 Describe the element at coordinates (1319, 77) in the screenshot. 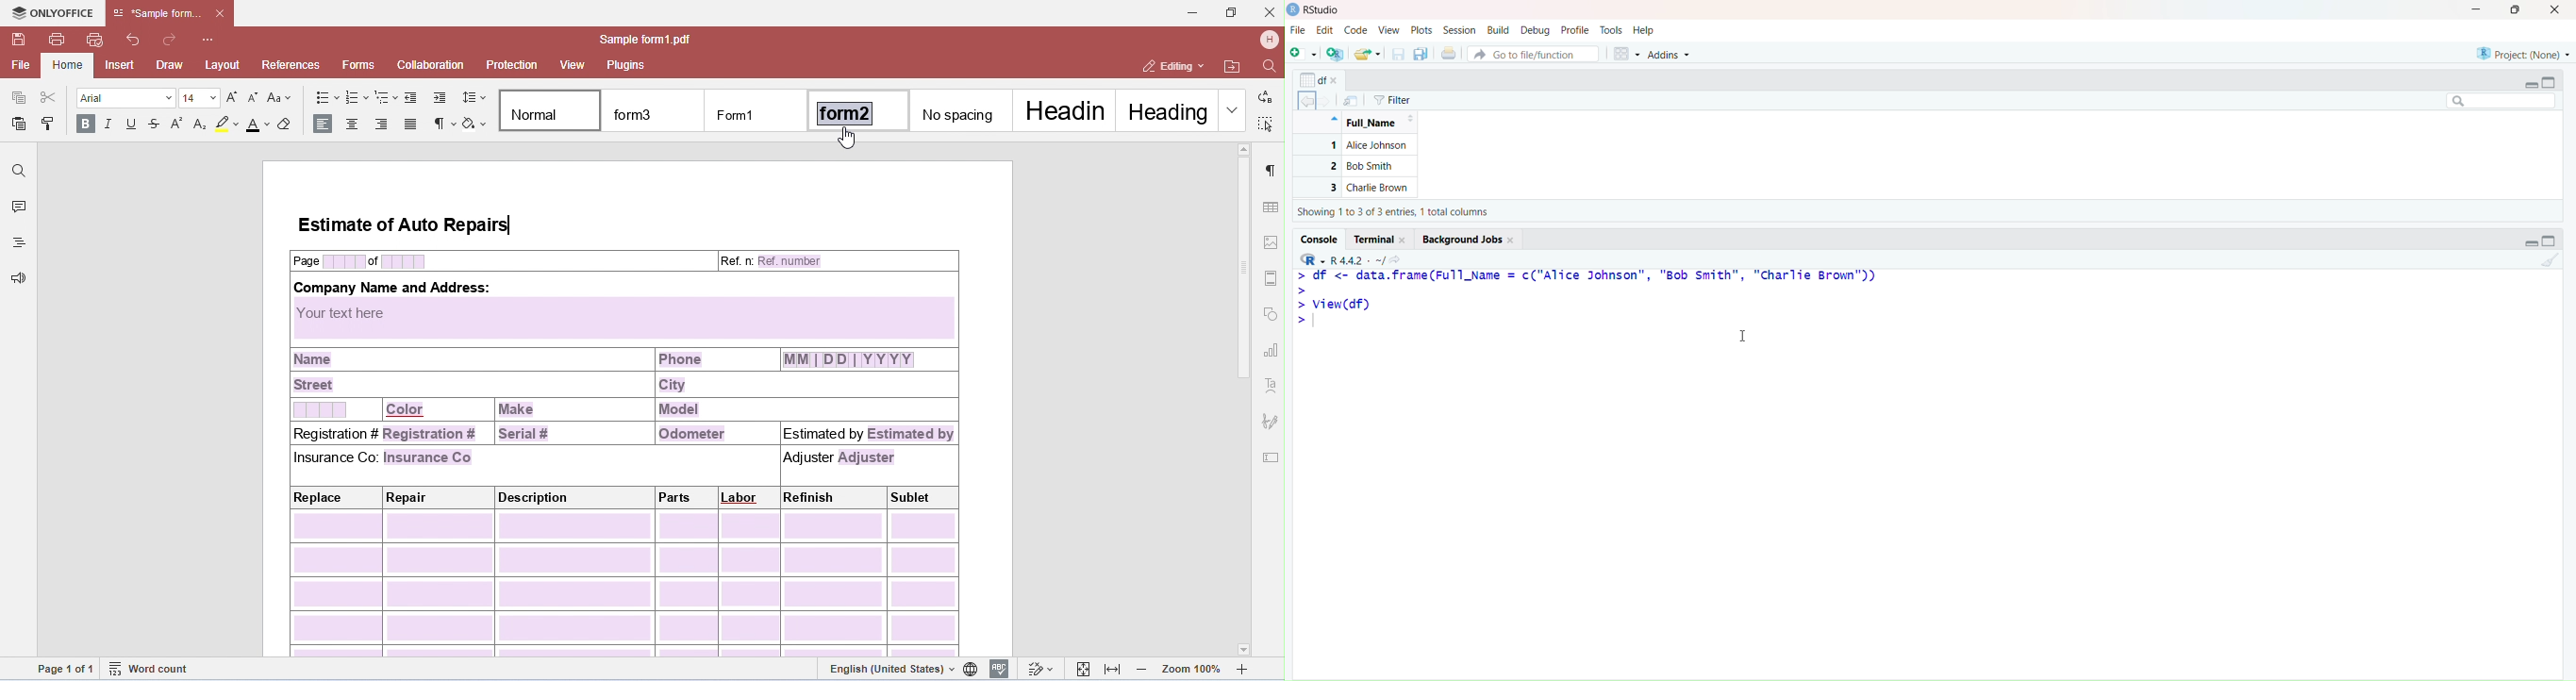

I see `df` at that location.